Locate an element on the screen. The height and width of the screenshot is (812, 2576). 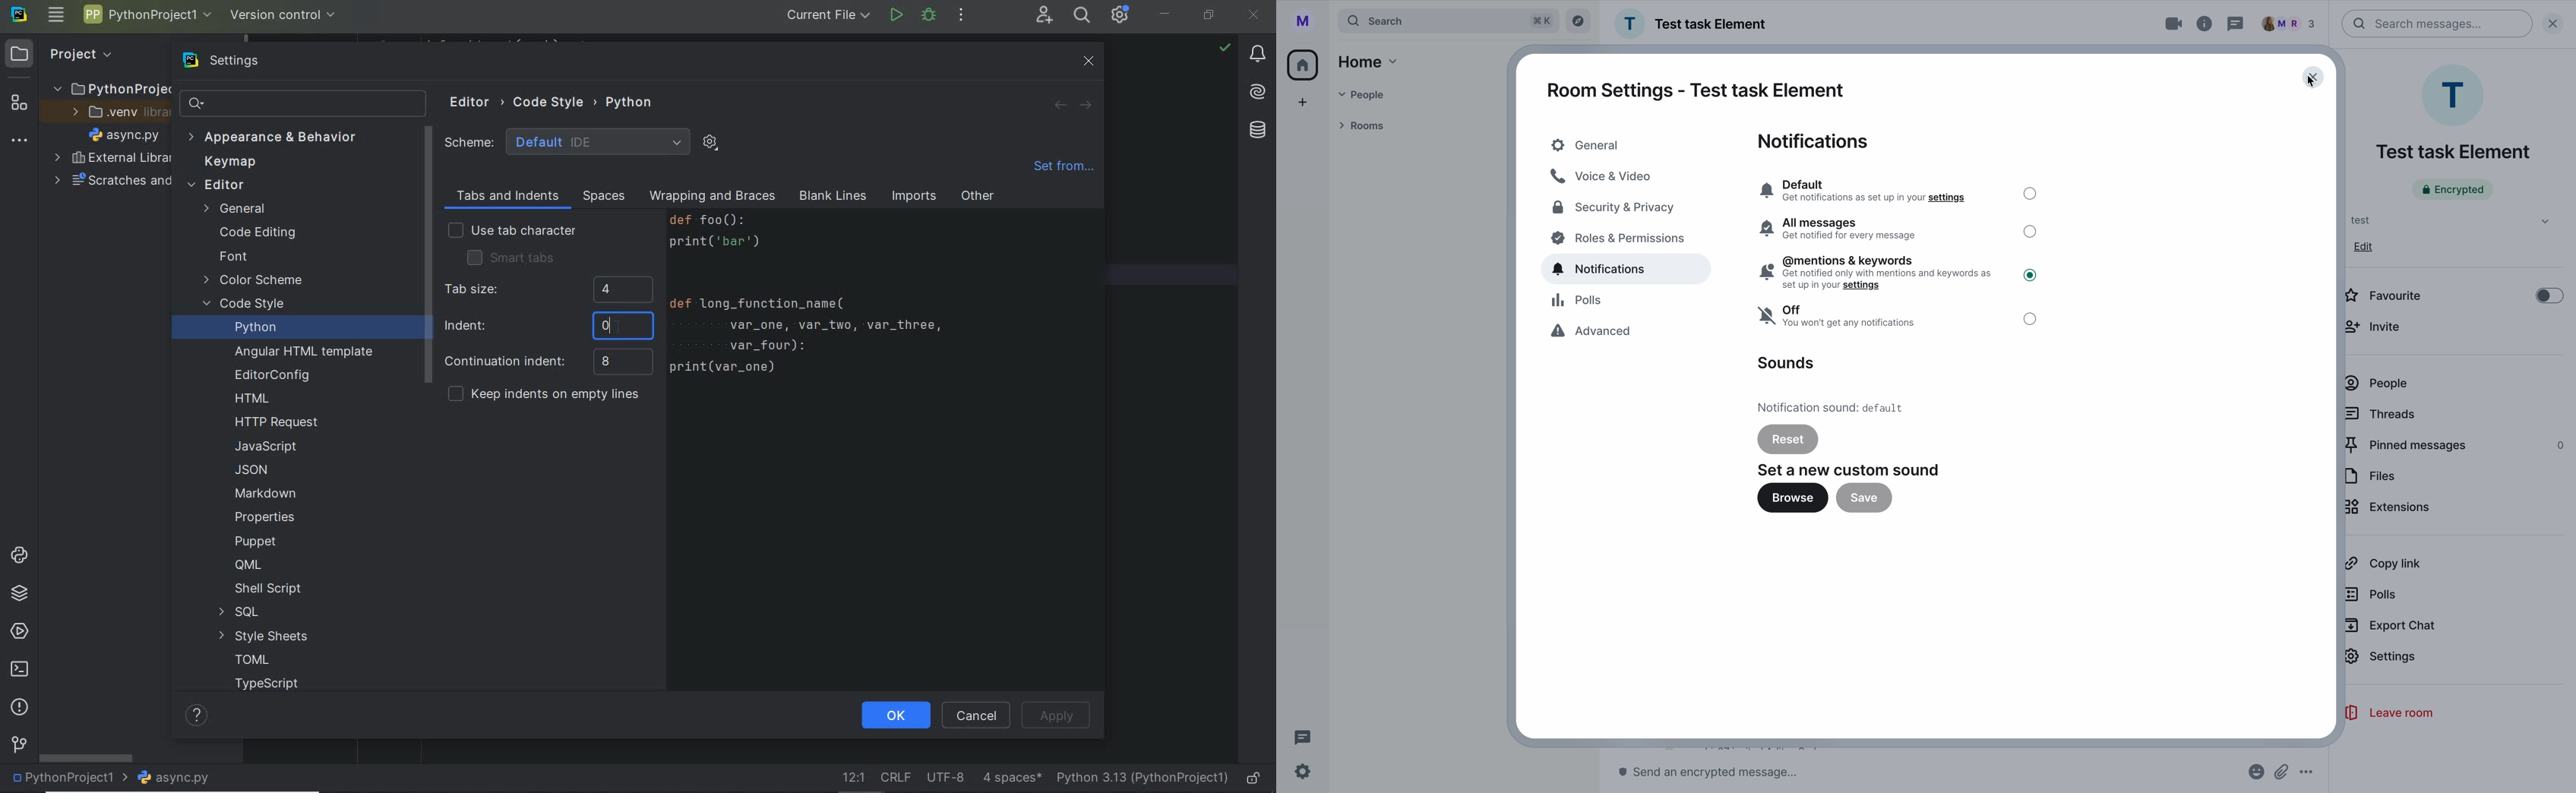
SHOW SCHEME ACTIONS is located at coordinates (711, 144).